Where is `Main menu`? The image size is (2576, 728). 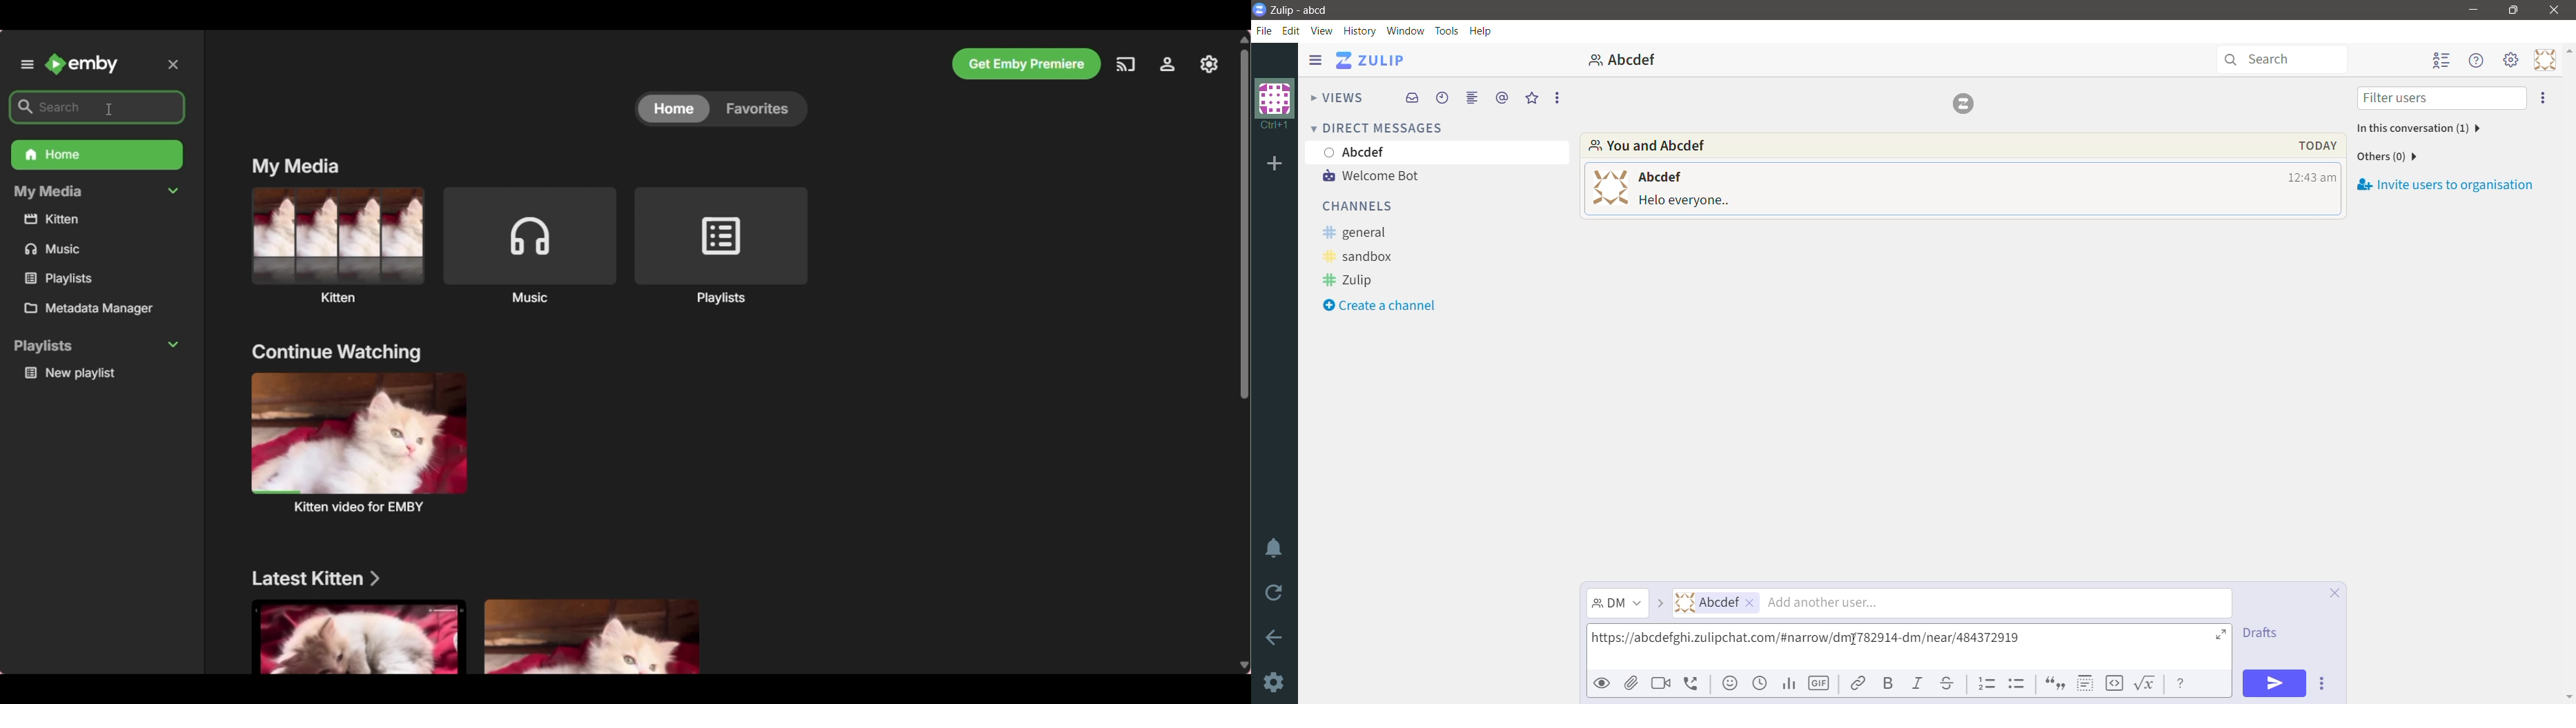 Main menu is located at coordinates (2510, 60).